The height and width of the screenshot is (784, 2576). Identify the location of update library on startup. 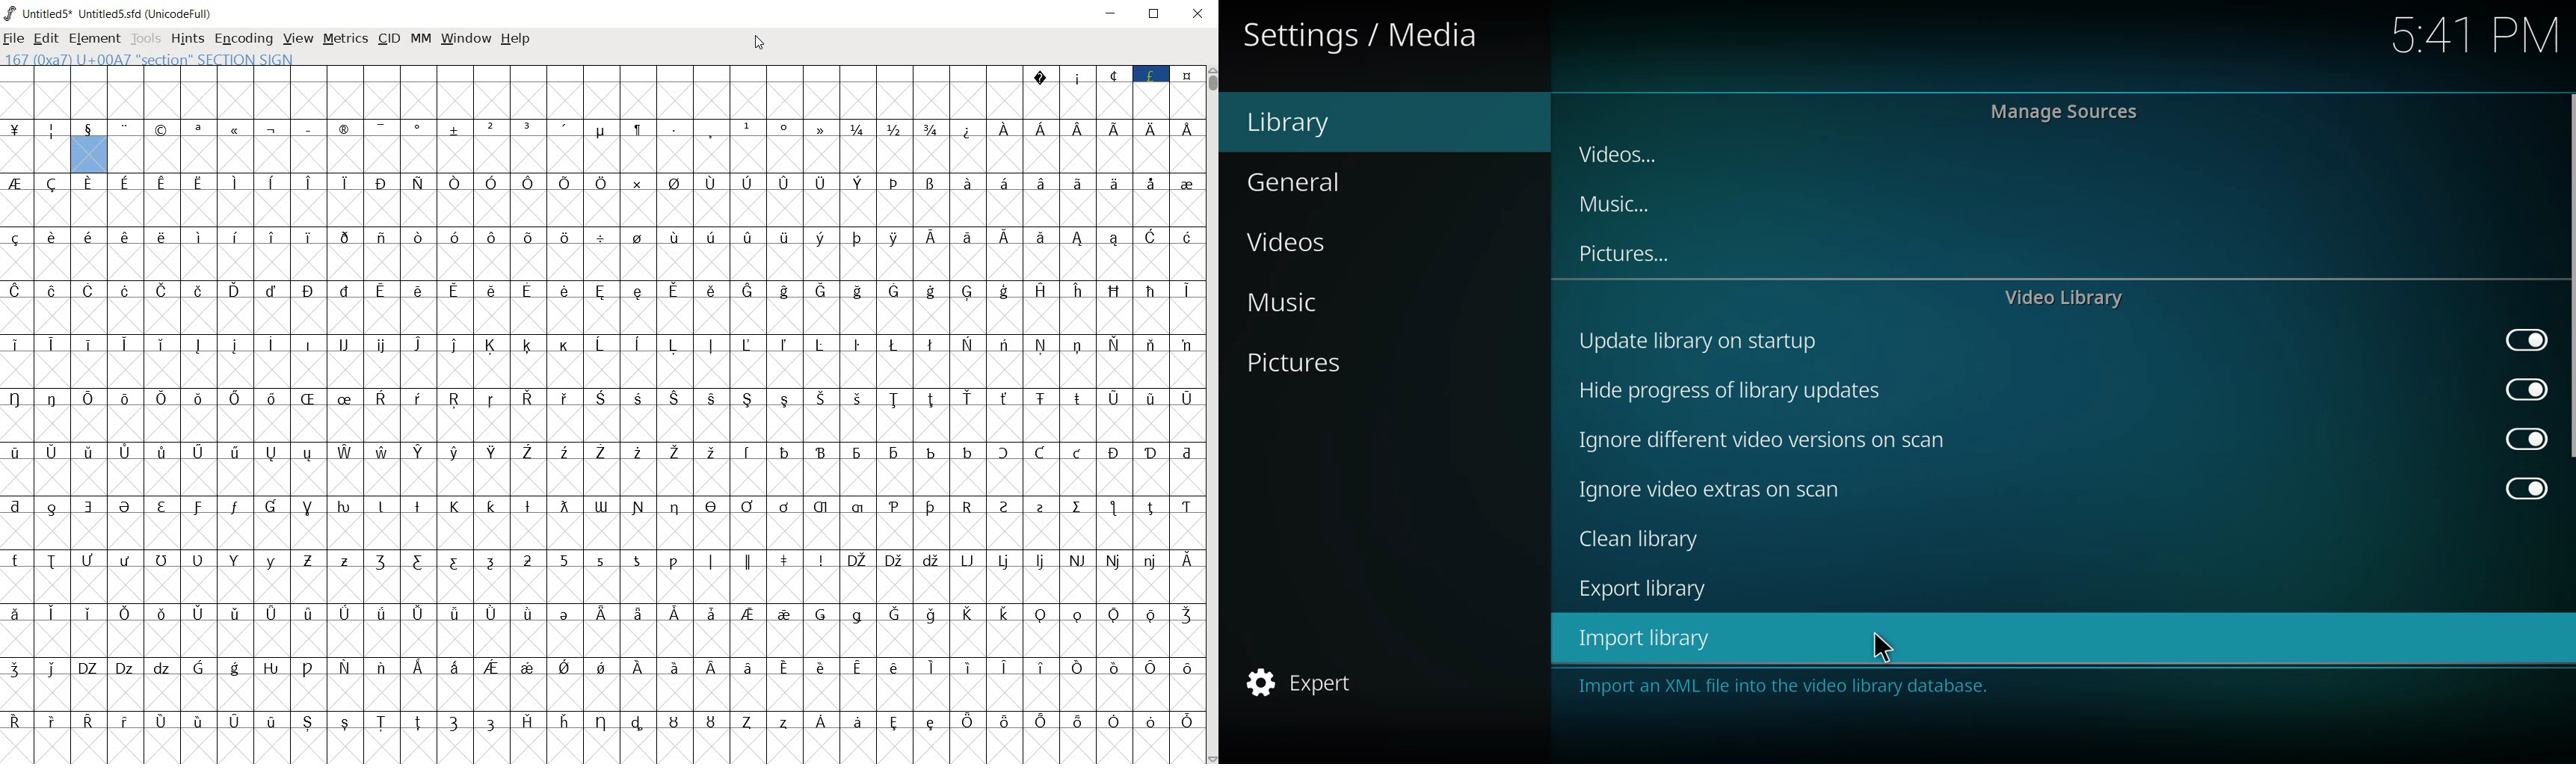
(2056, 342).